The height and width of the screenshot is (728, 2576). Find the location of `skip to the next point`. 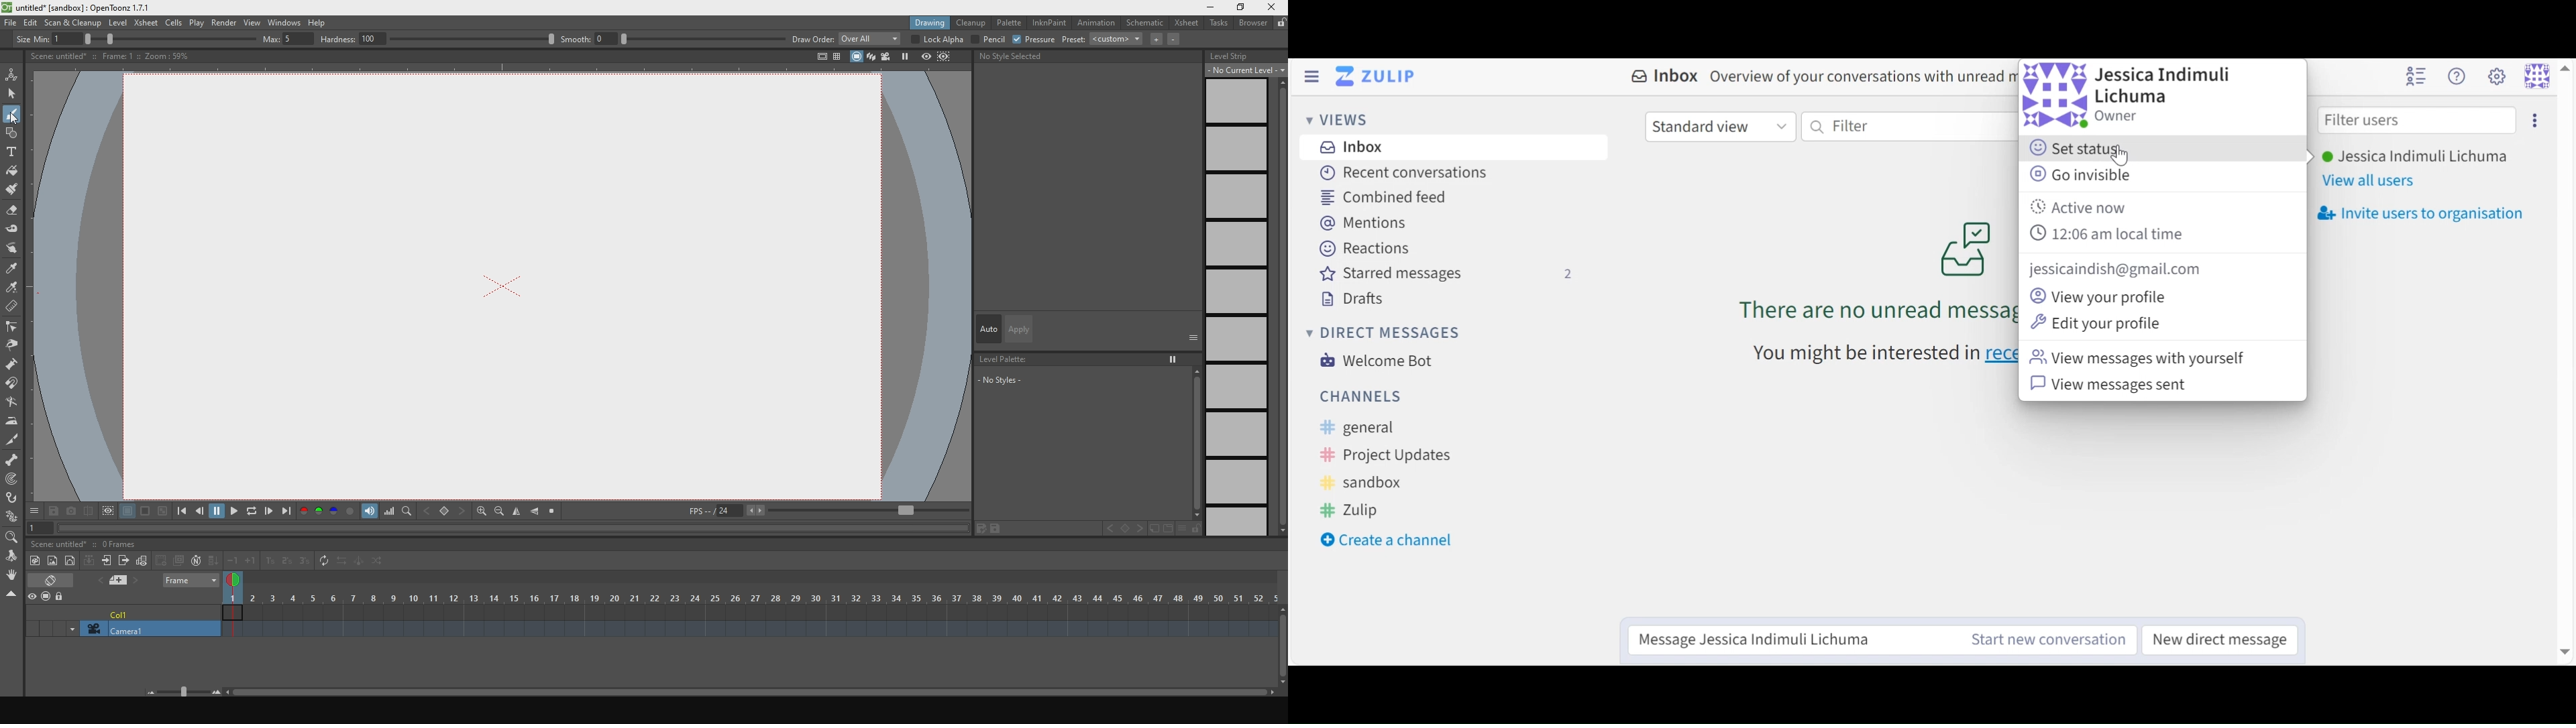

skip to the next point is located at coordinates (288, 512).